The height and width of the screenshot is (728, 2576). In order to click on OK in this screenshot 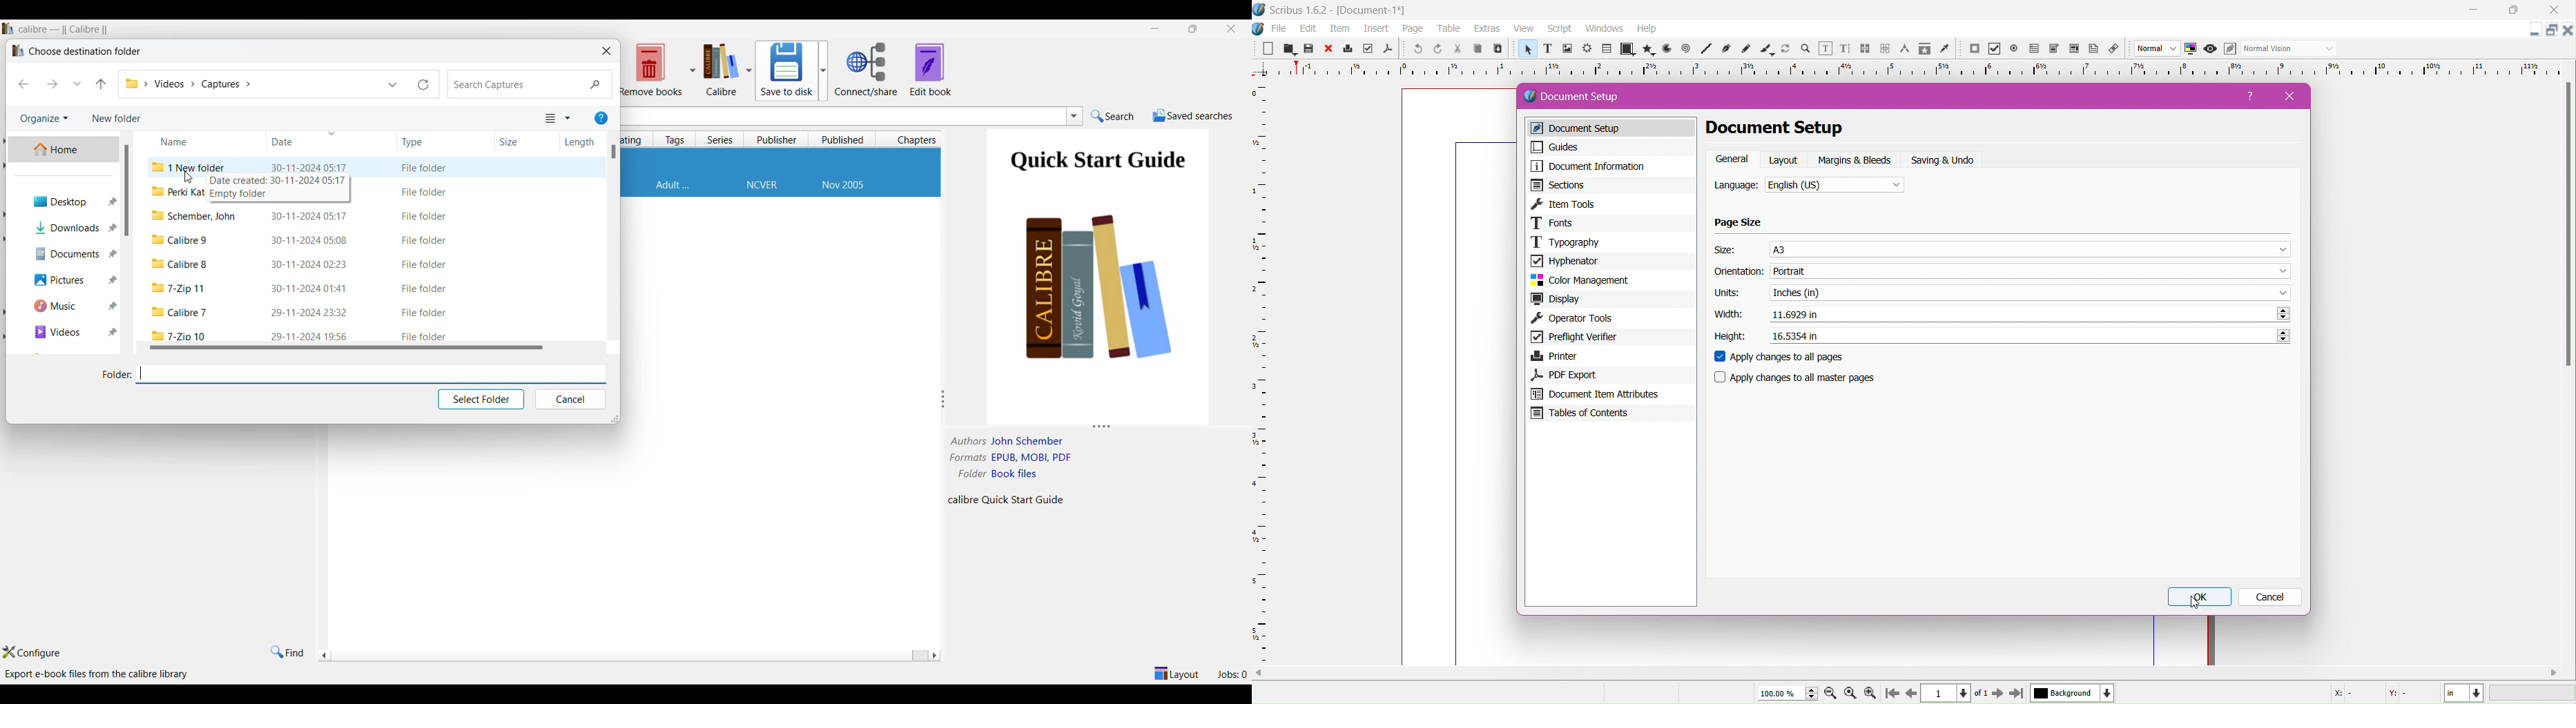, I will do `click(2202, 597)`.